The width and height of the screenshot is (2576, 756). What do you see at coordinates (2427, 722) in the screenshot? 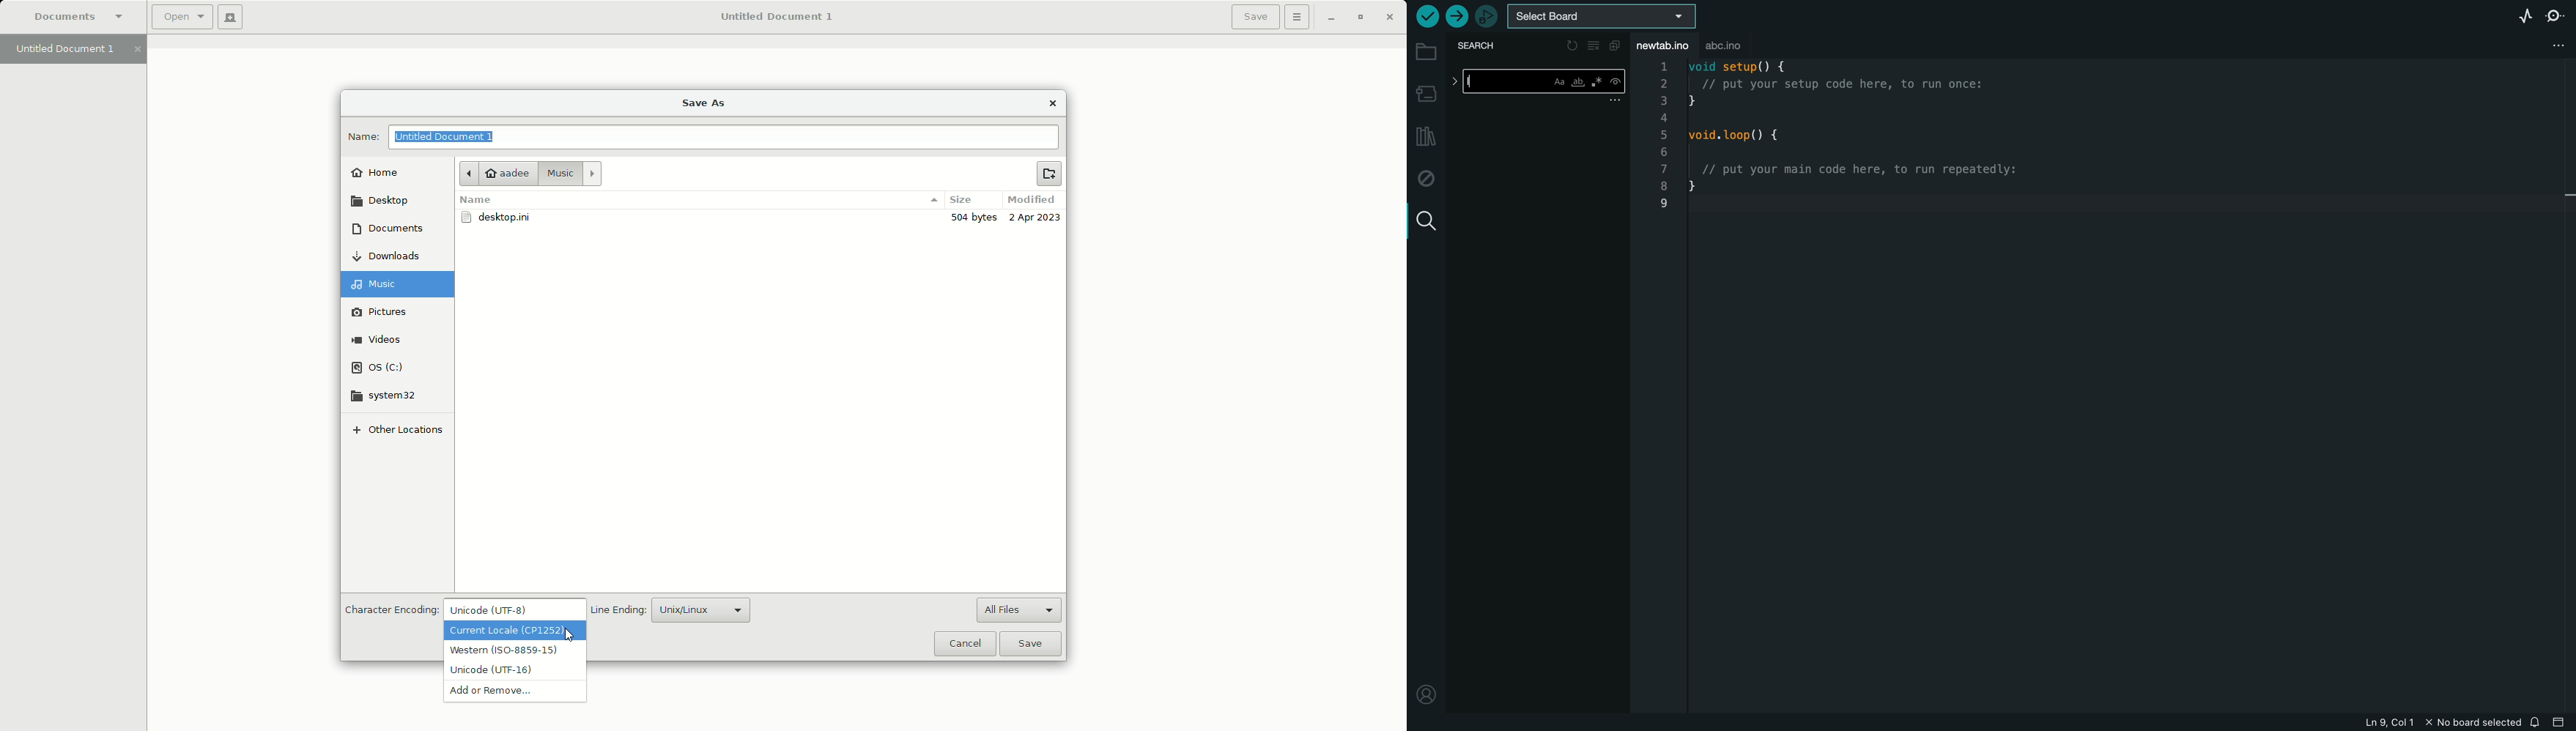
I see `file information` at bounding box center [2427, 722].